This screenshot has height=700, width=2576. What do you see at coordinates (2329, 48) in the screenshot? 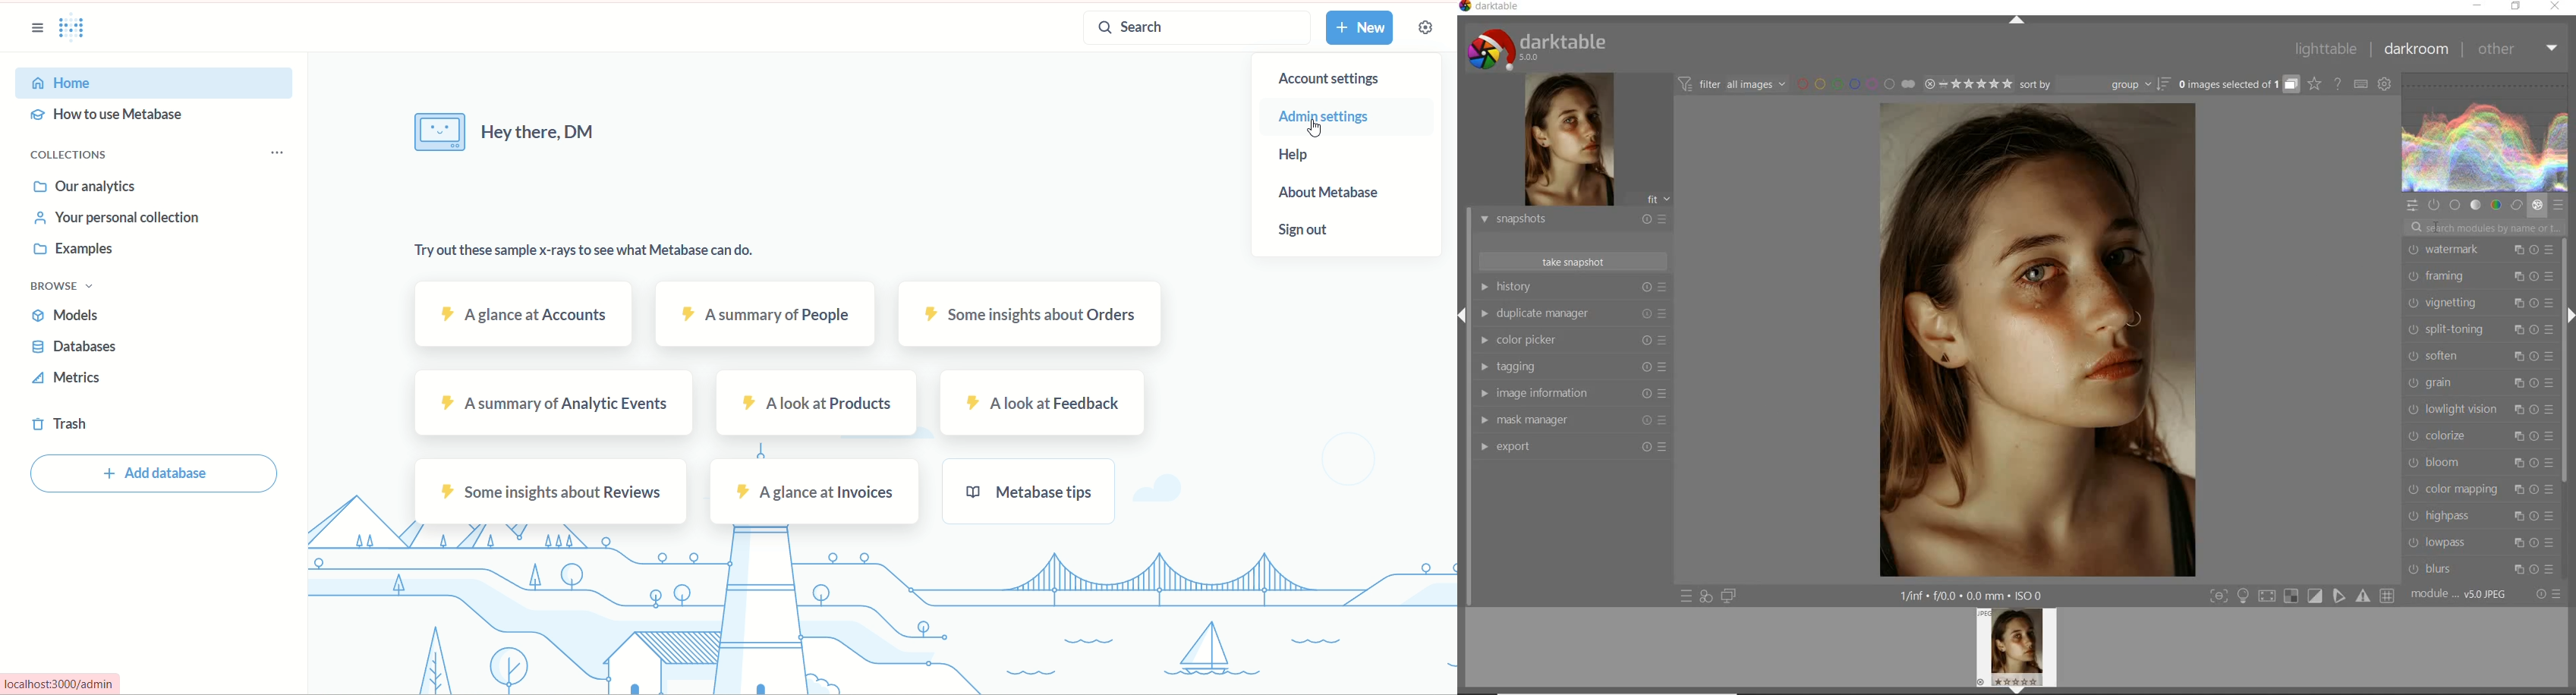
I see `lighttable` at bounding box center [2329, 48].